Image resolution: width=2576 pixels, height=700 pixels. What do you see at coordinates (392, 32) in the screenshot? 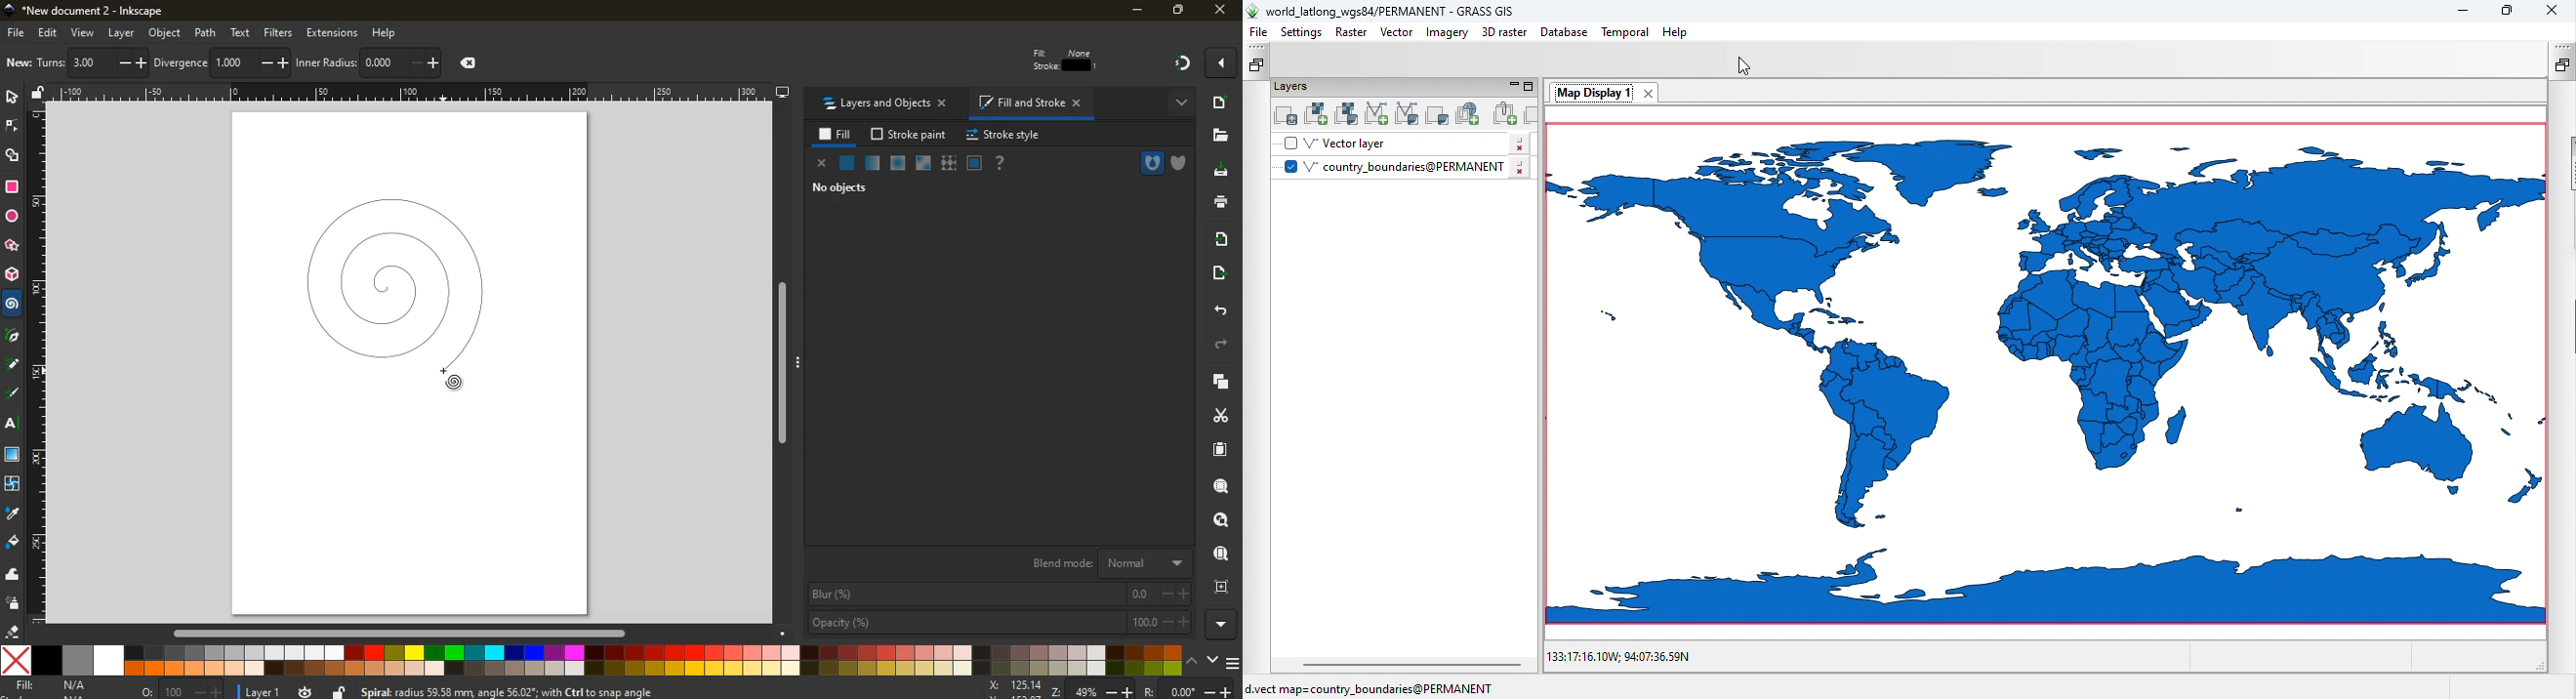
I see `help` at bounding box center [392, 32].